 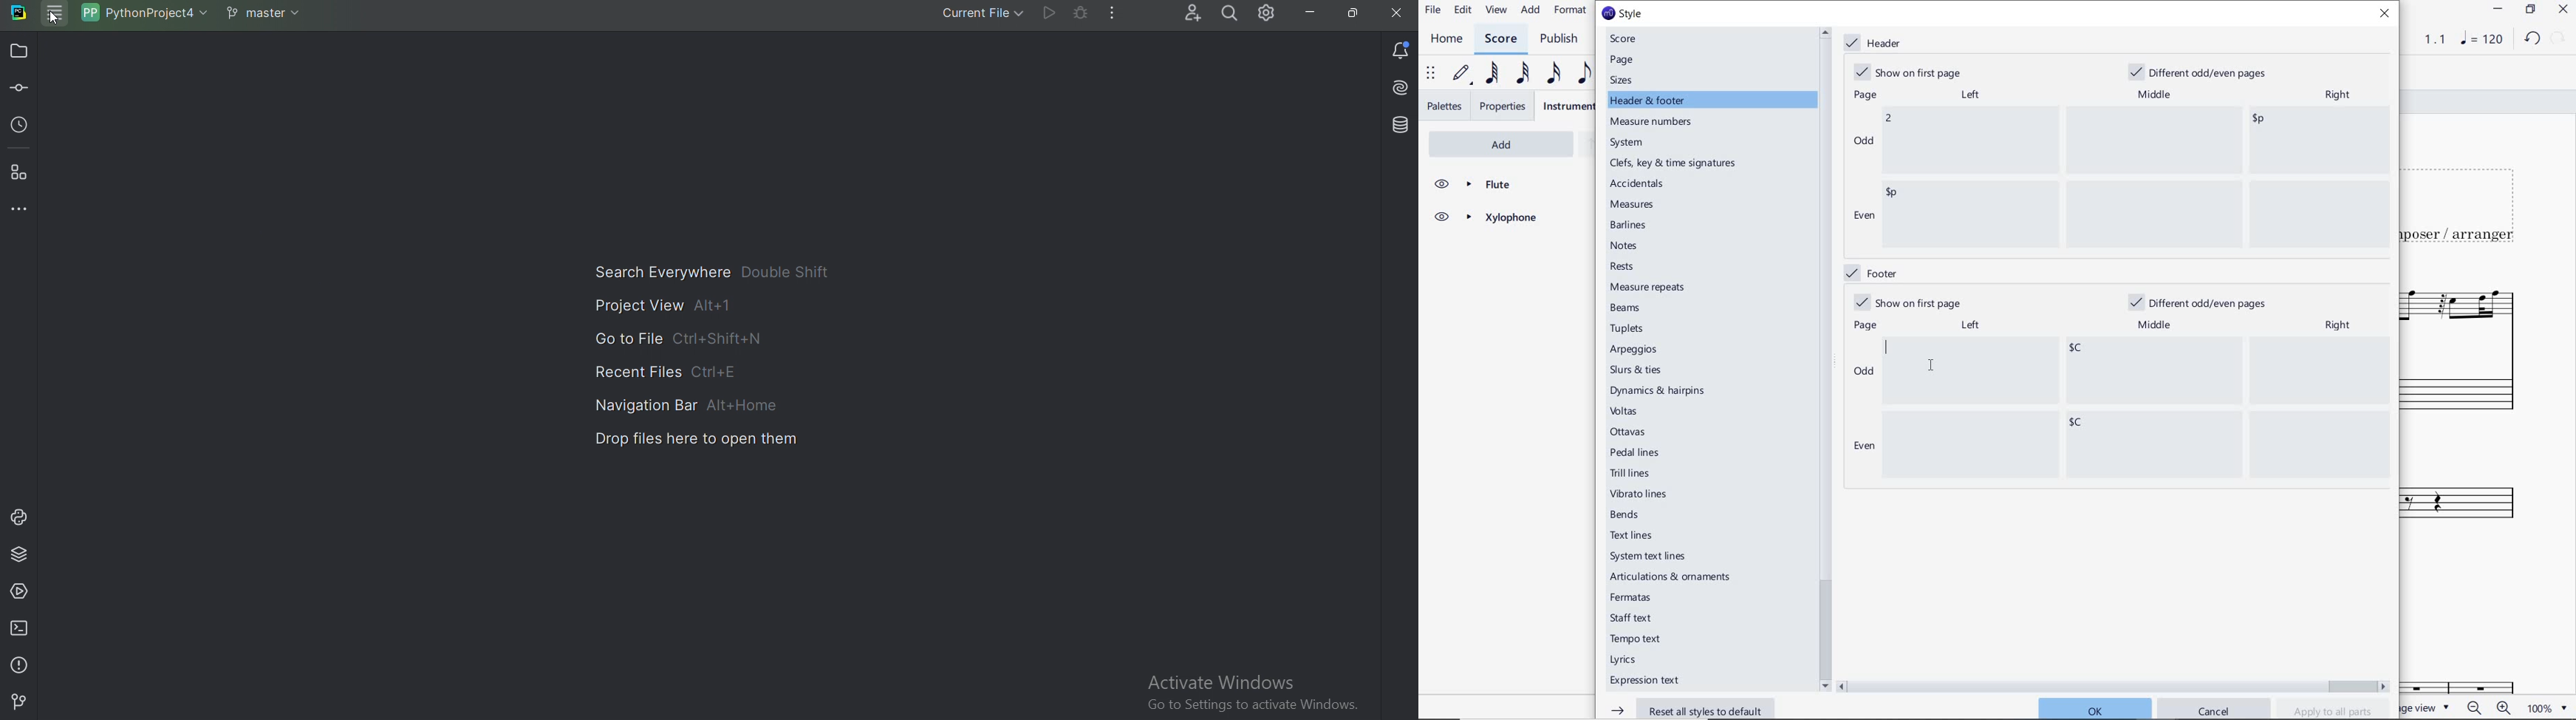 I want to click on cancel, so click(x=2214, y=709).